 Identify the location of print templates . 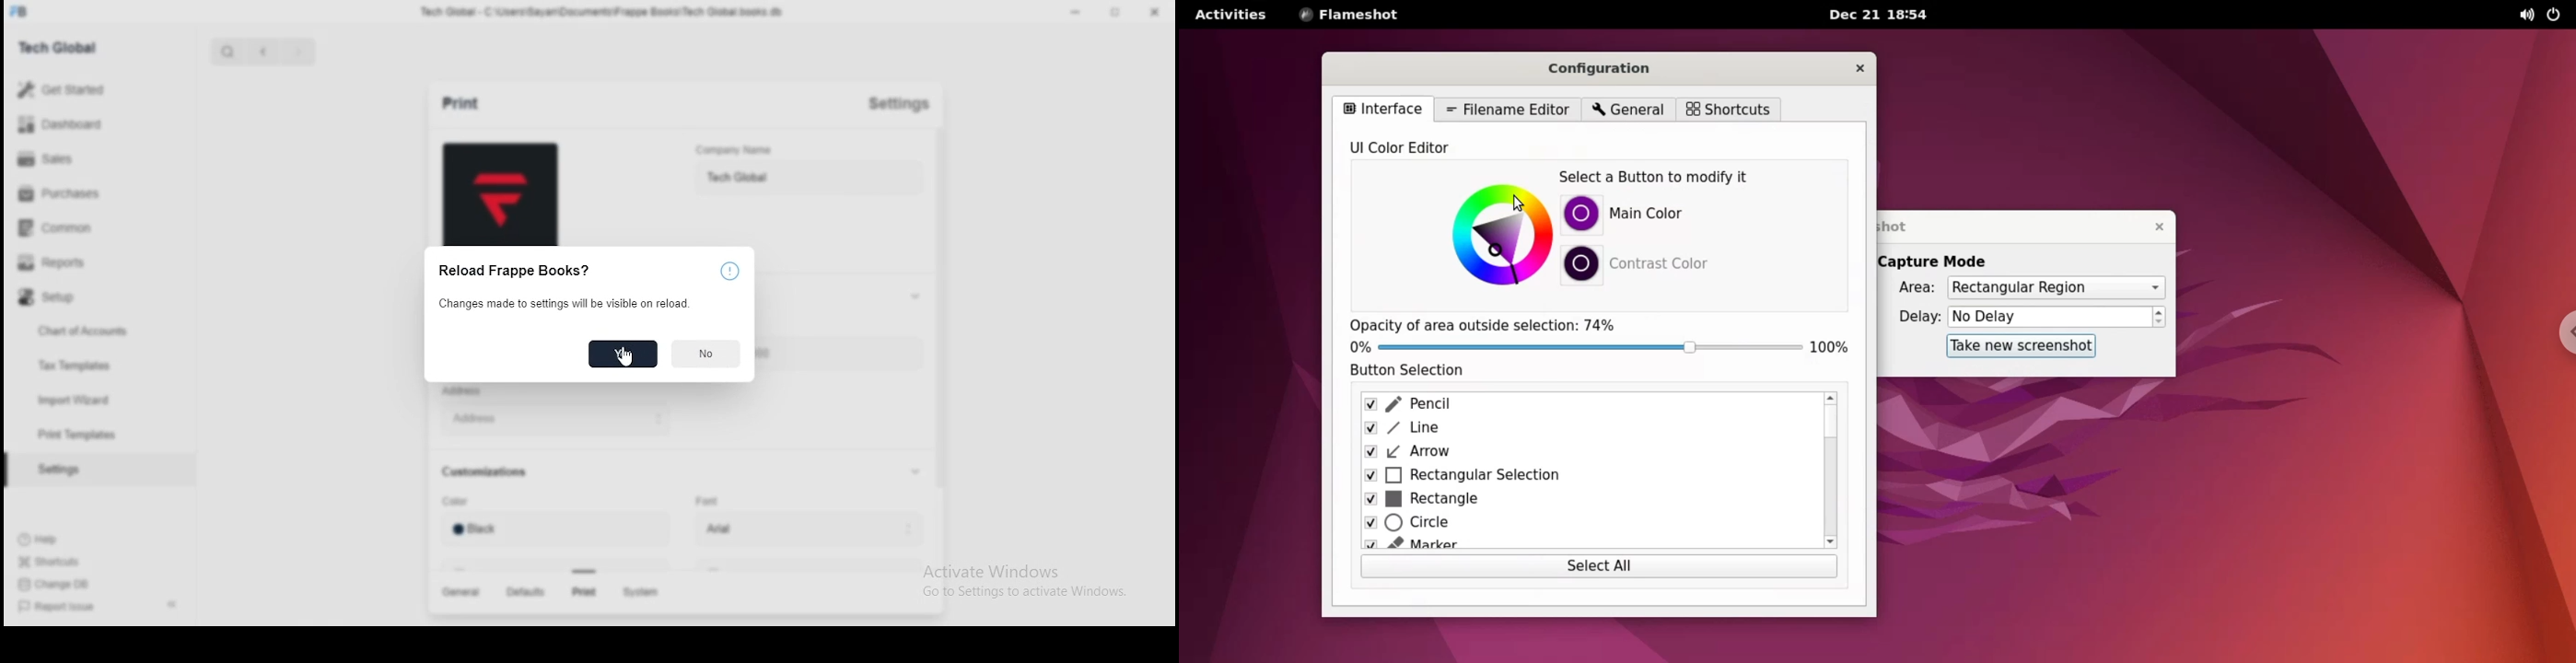
(80, 435).